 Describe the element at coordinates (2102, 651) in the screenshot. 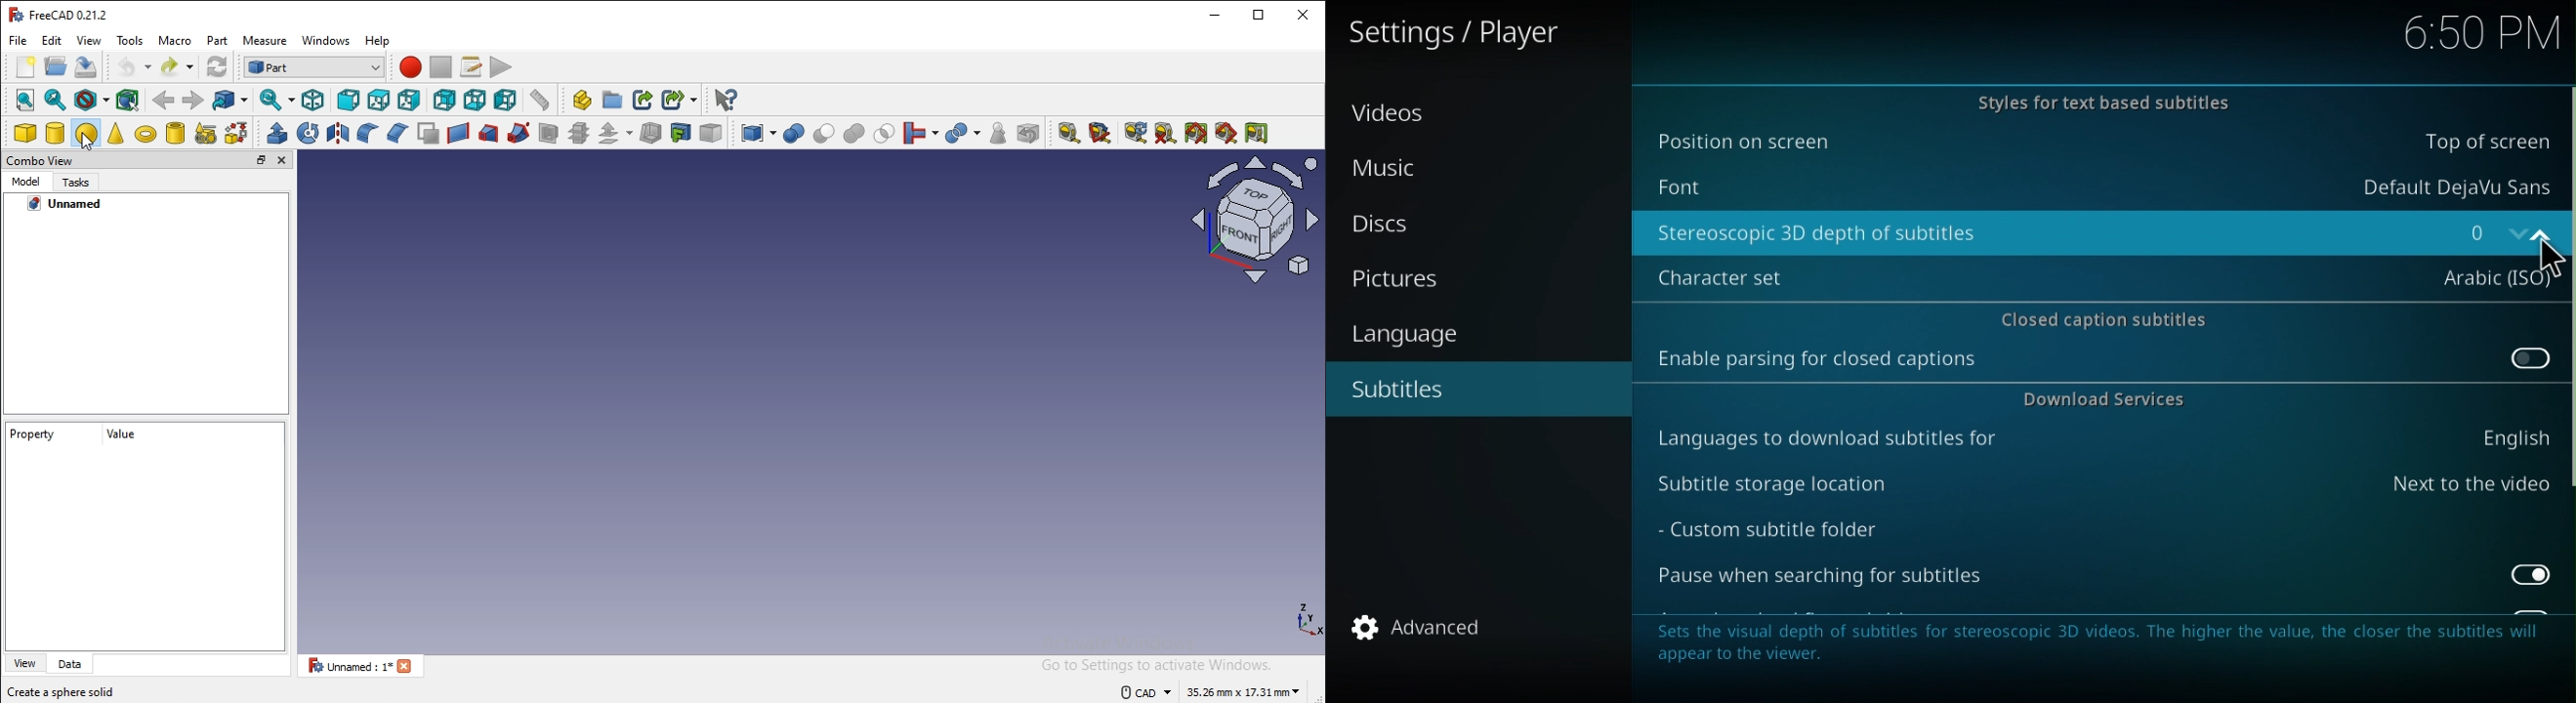

I see `Note` at that location.